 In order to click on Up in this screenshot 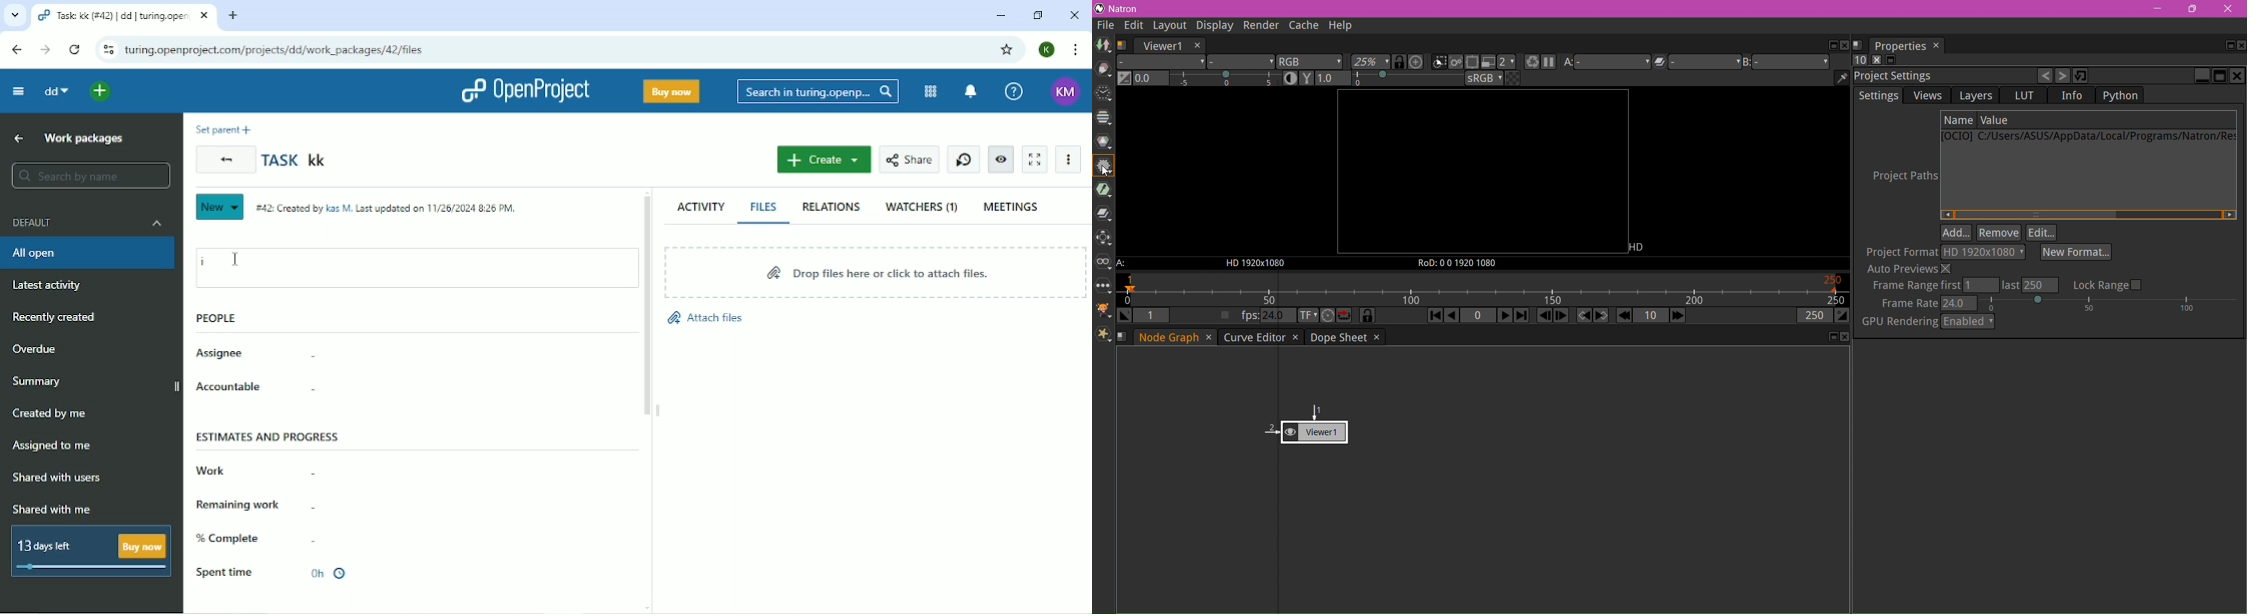, I will do `click(19, 139)`.